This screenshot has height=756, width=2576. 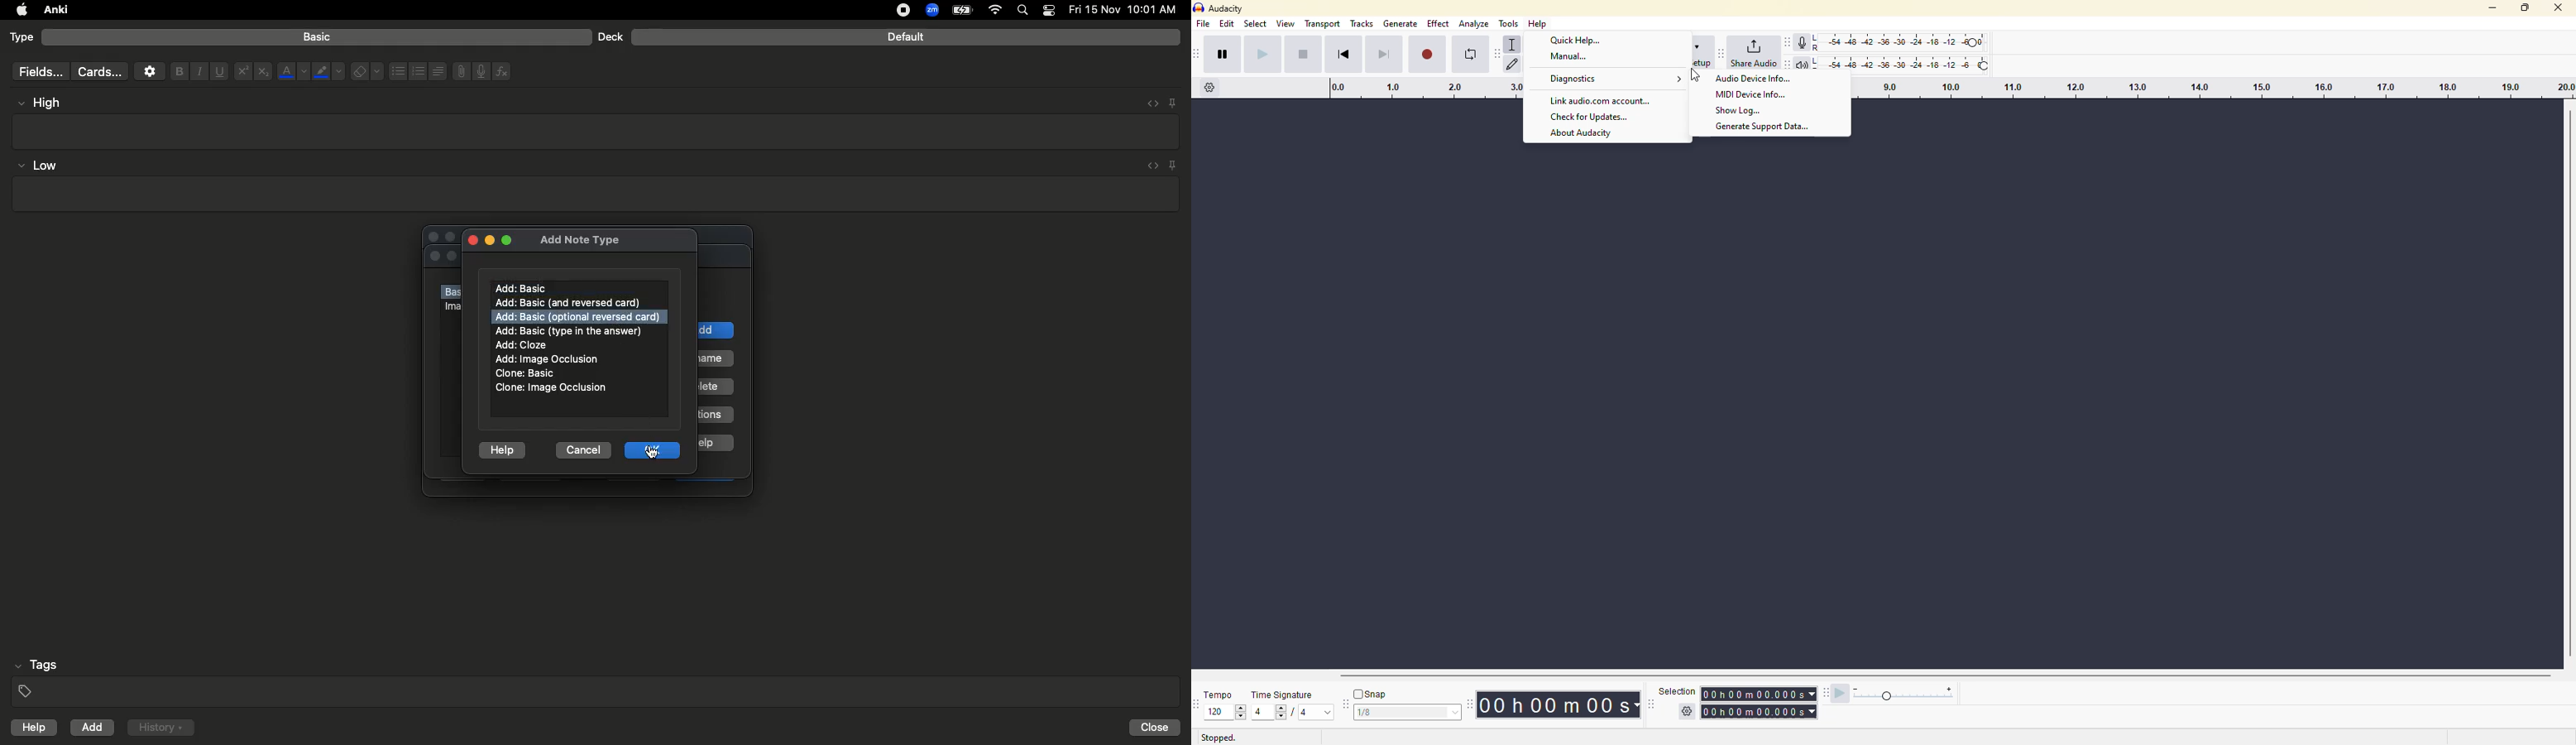 I want to click on draw tool, so click(x=1514, y=64).